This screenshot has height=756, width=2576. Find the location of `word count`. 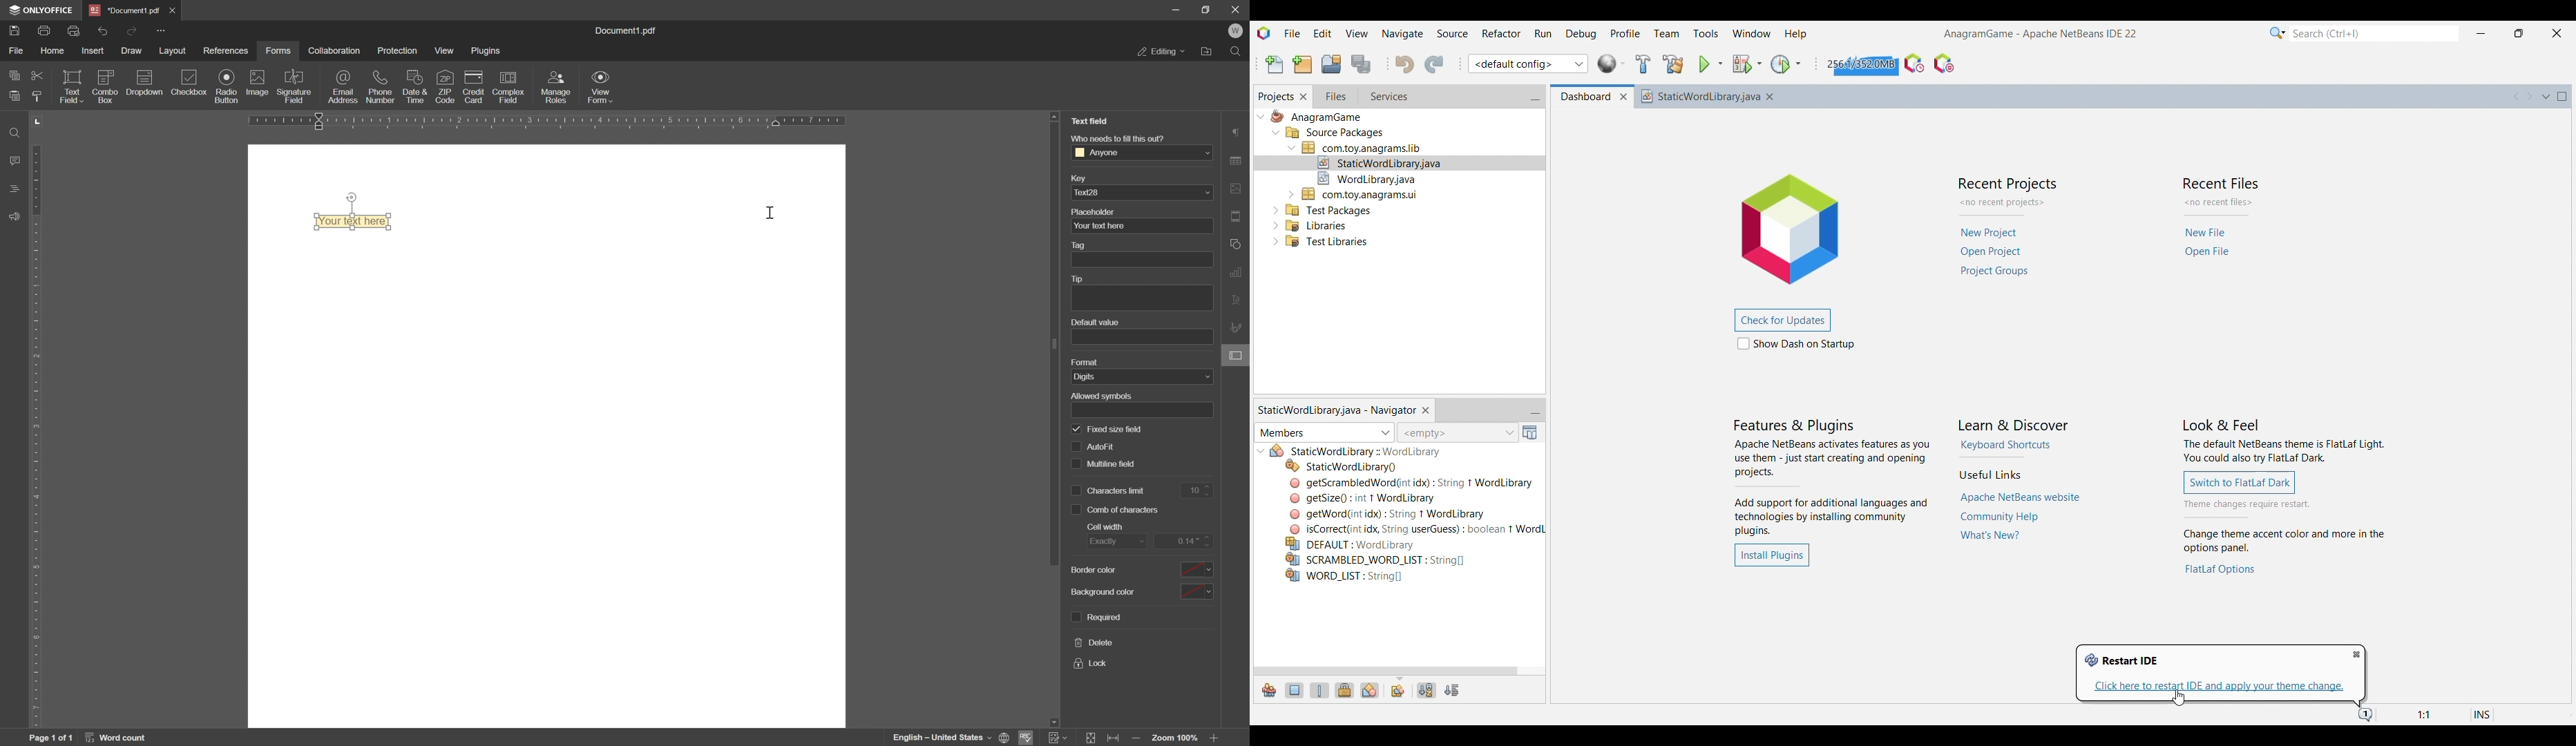

word count is located at coordinates (116, 738).